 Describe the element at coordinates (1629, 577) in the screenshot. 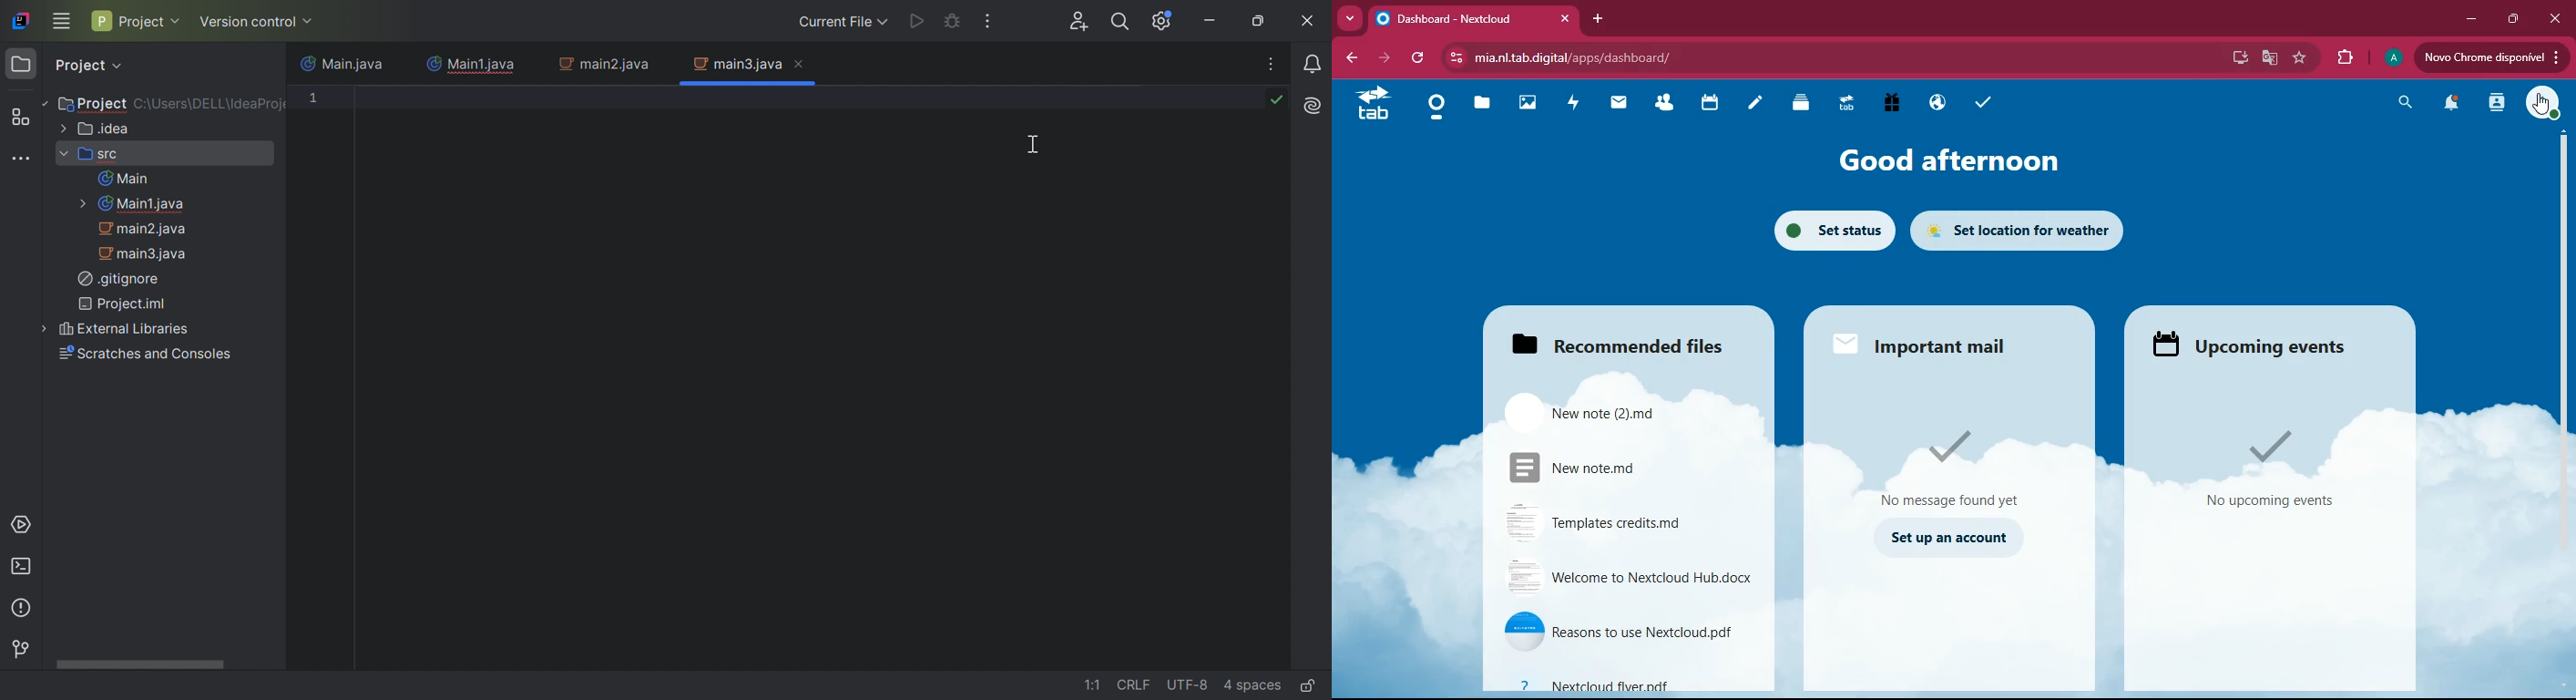

I see `file` at that location.